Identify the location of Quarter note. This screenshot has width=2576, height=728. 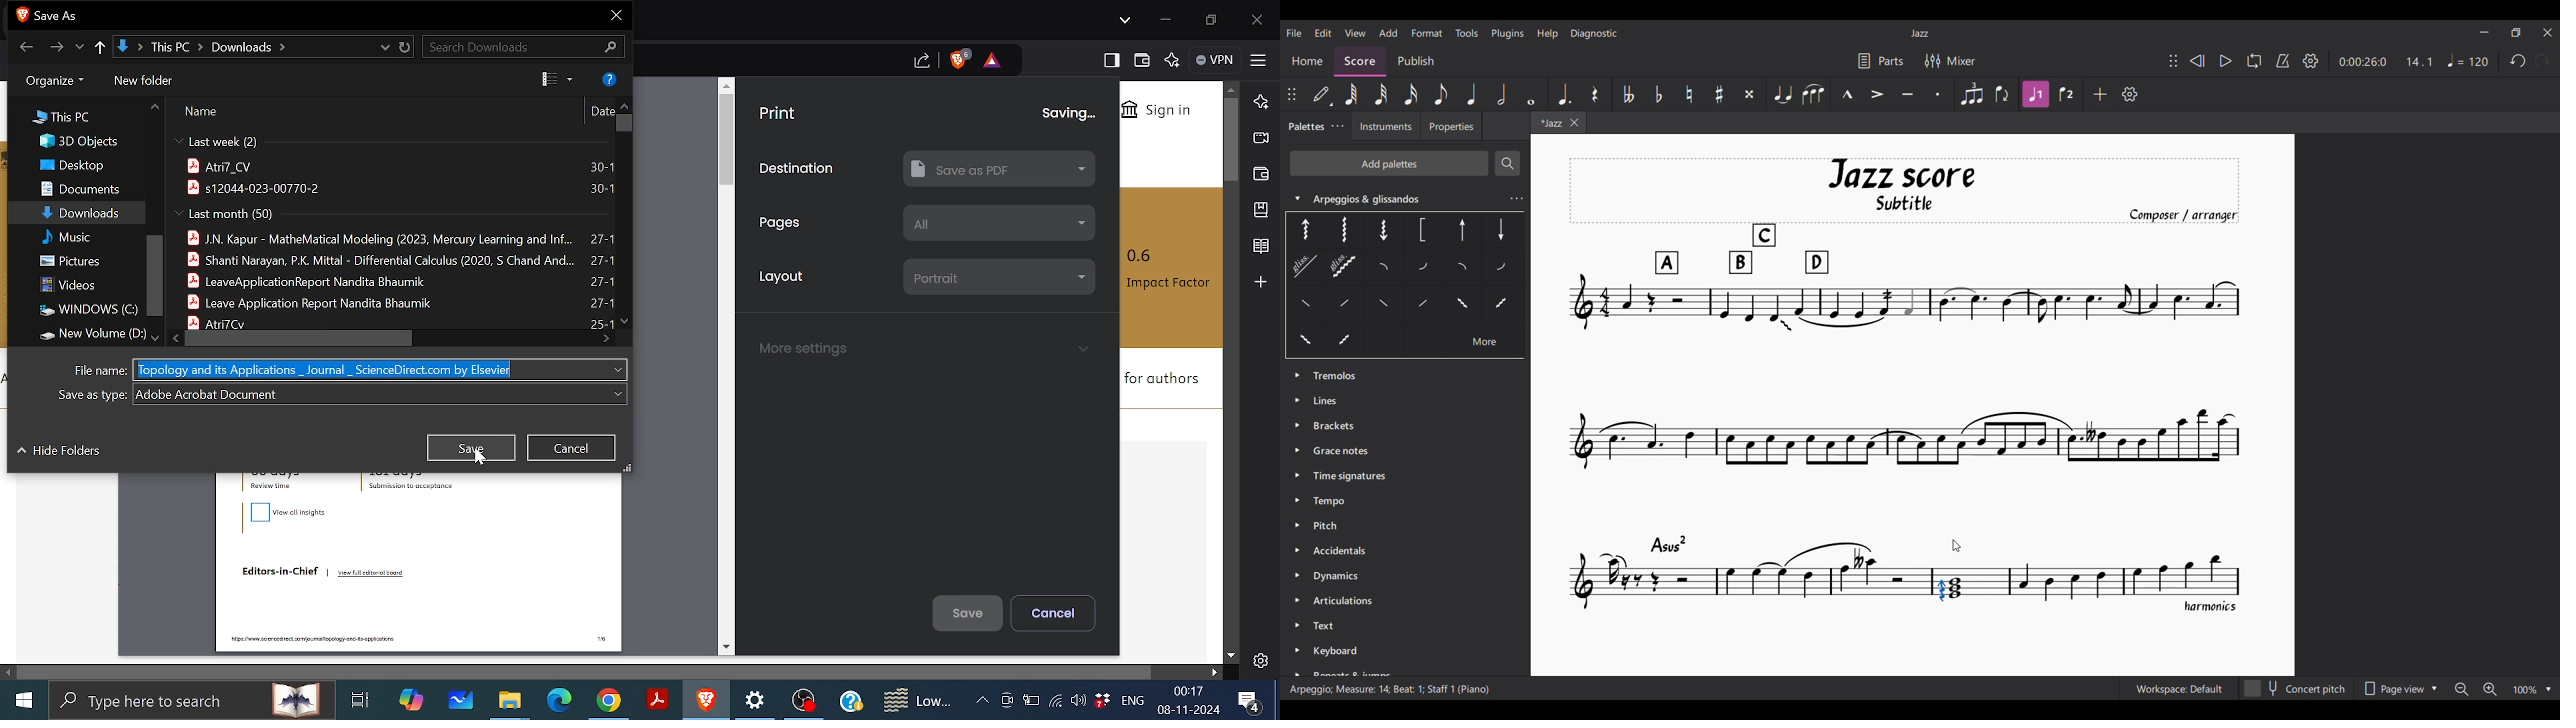
(1472, 94).